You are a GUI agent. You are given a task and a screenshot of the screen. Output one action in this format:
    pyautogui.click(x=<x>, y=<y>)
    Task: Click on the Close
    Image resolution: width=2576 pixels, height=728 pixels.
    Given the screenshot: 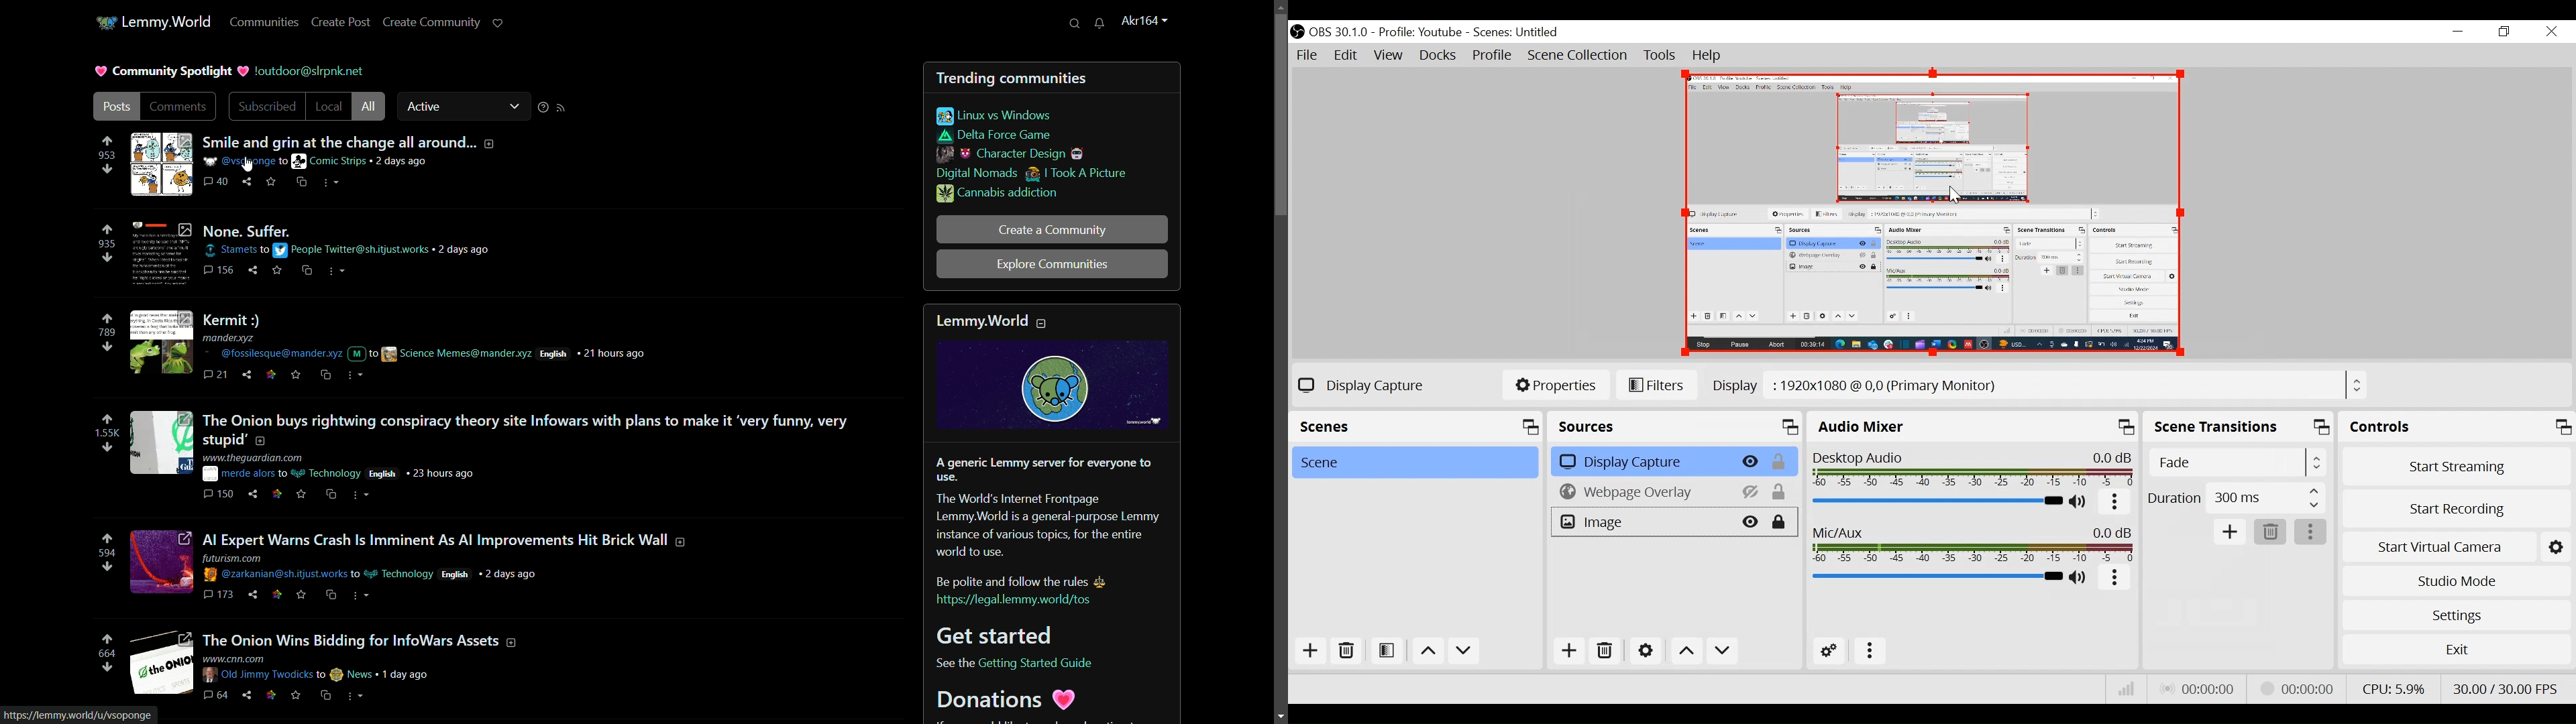 What is the action you would take?
    pyautogui.click(x=2553, y=33)
    